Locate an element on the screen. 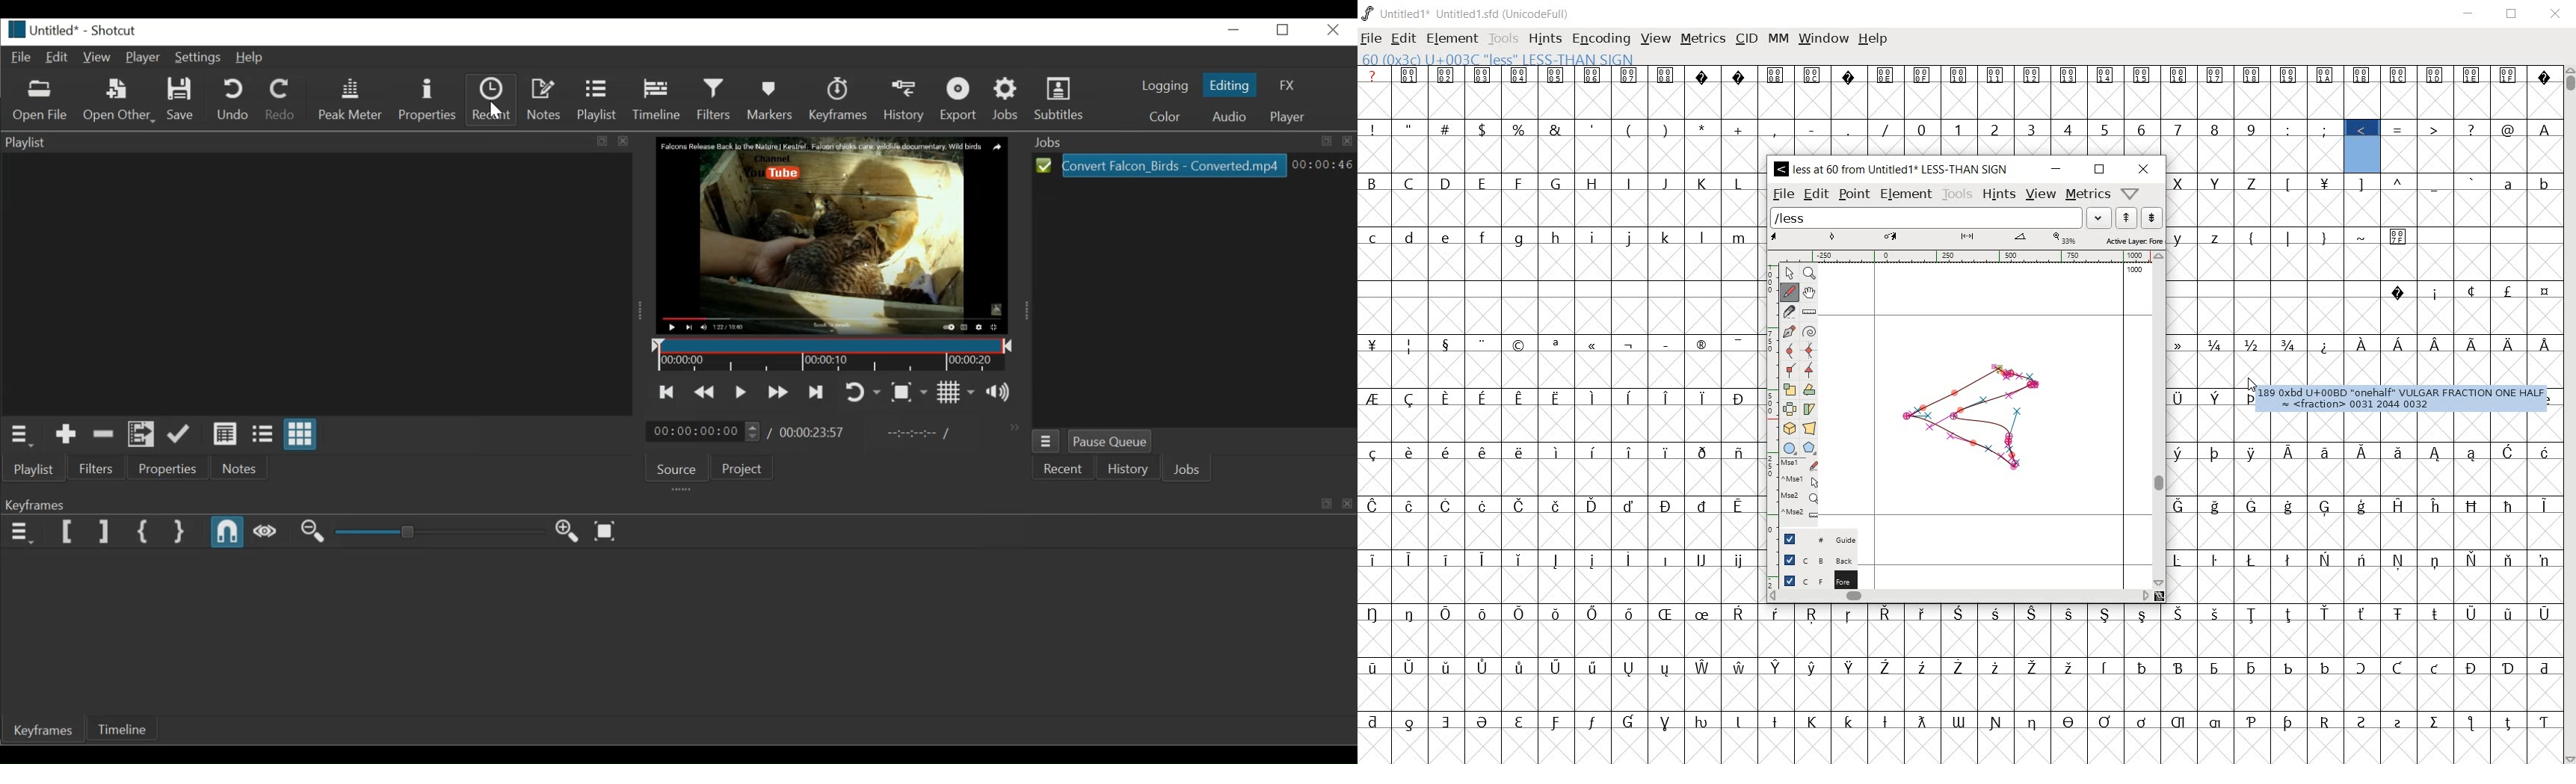 The image size is (2576, 784). empty cells is located at coordinates (2362, 531).